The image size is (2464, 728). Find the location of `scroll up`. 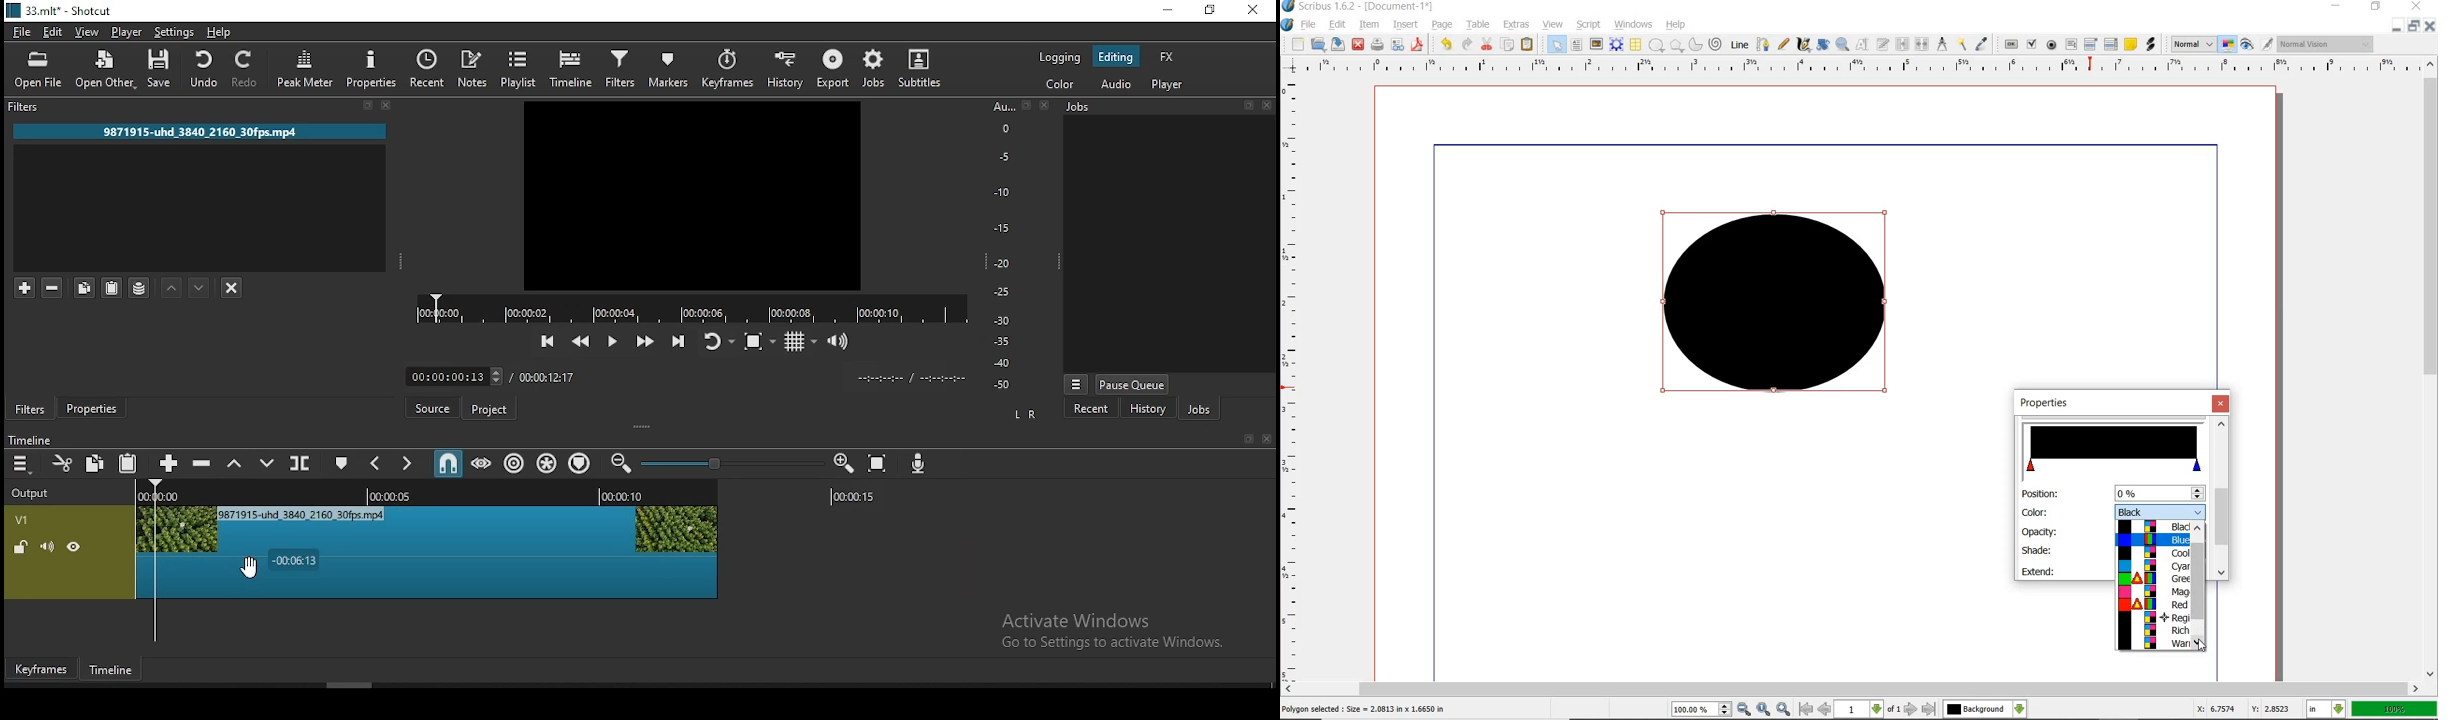

scroll up is located at coordinates (2222, 423).